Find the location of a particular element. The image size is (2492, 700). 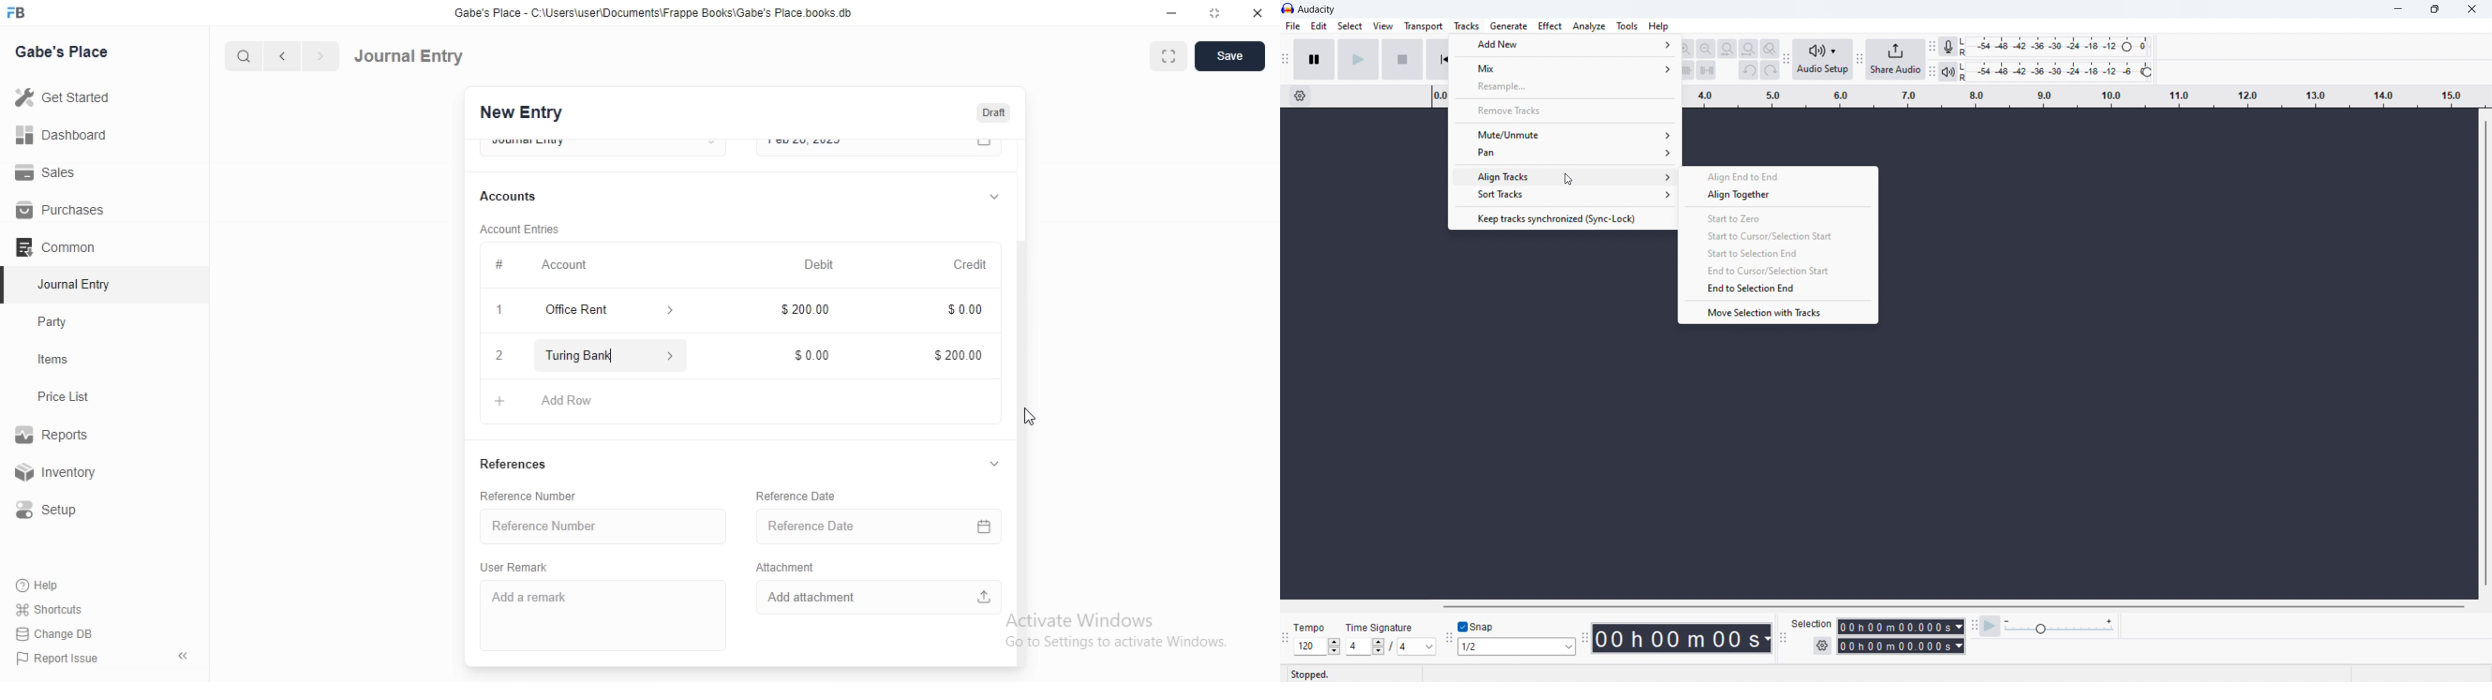

« is located at coordinates (185, 657).